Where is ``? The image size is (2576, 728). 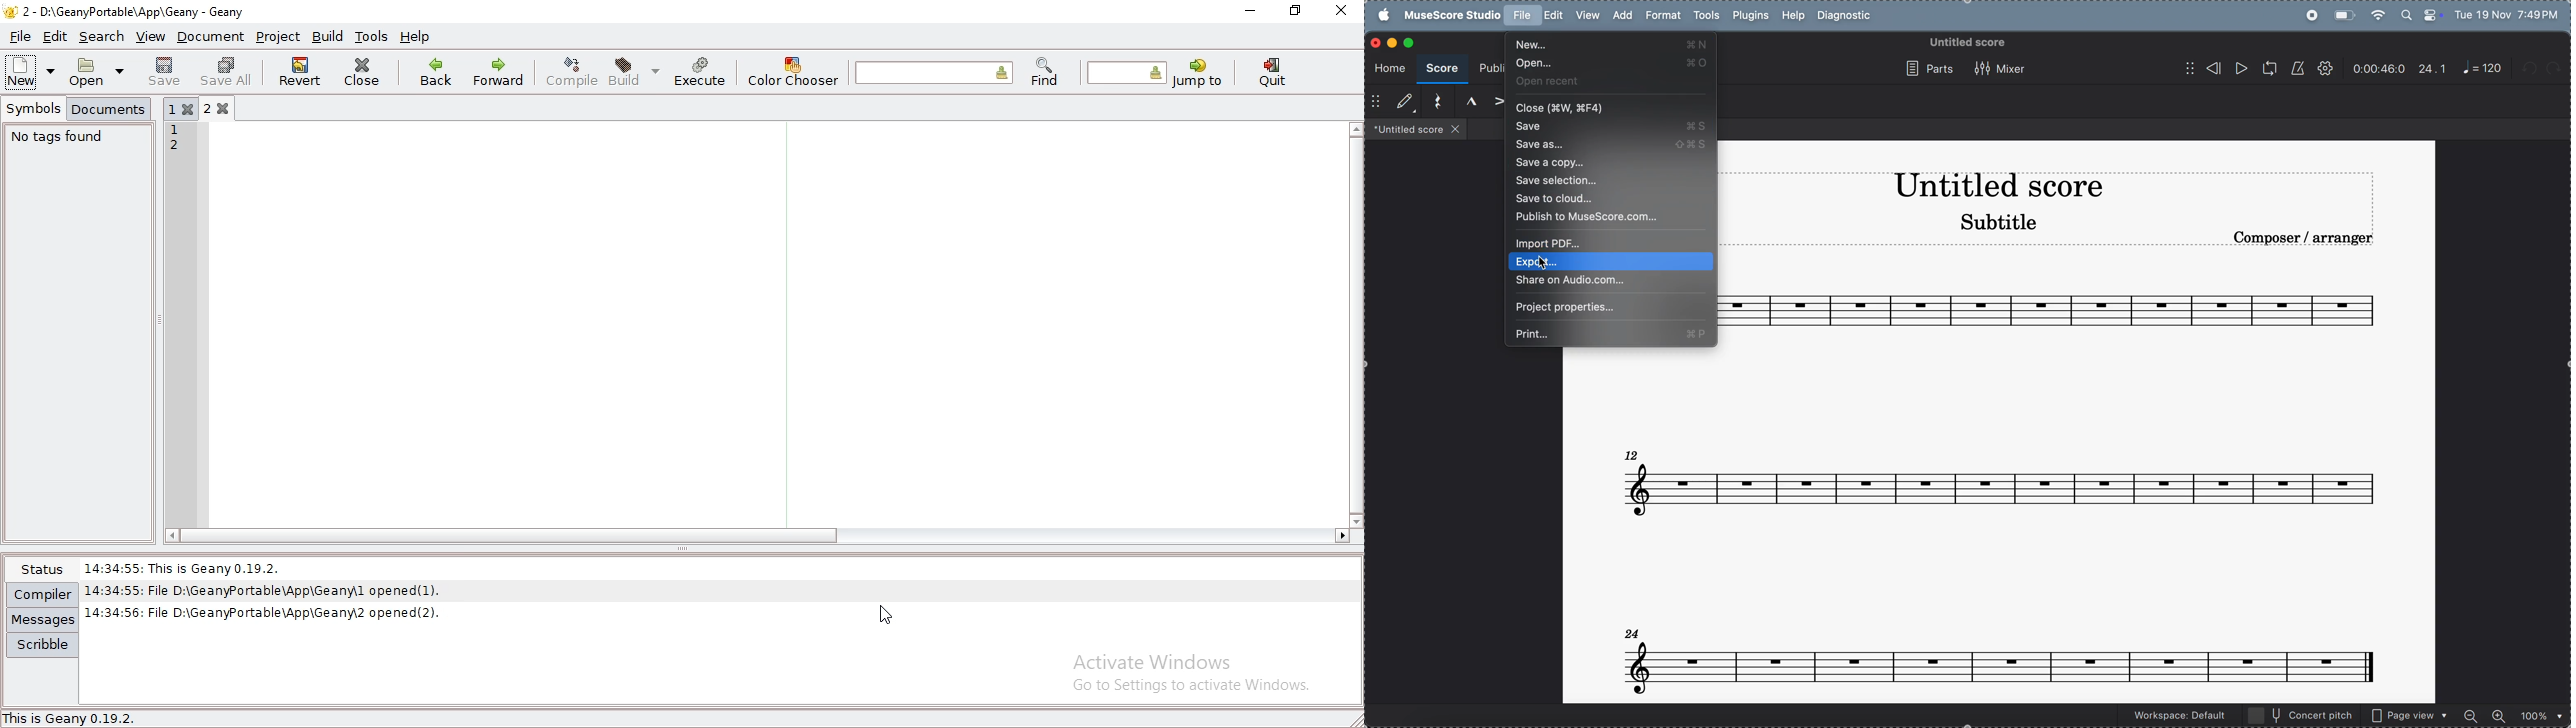
 is located at coordinates (1613, 45).